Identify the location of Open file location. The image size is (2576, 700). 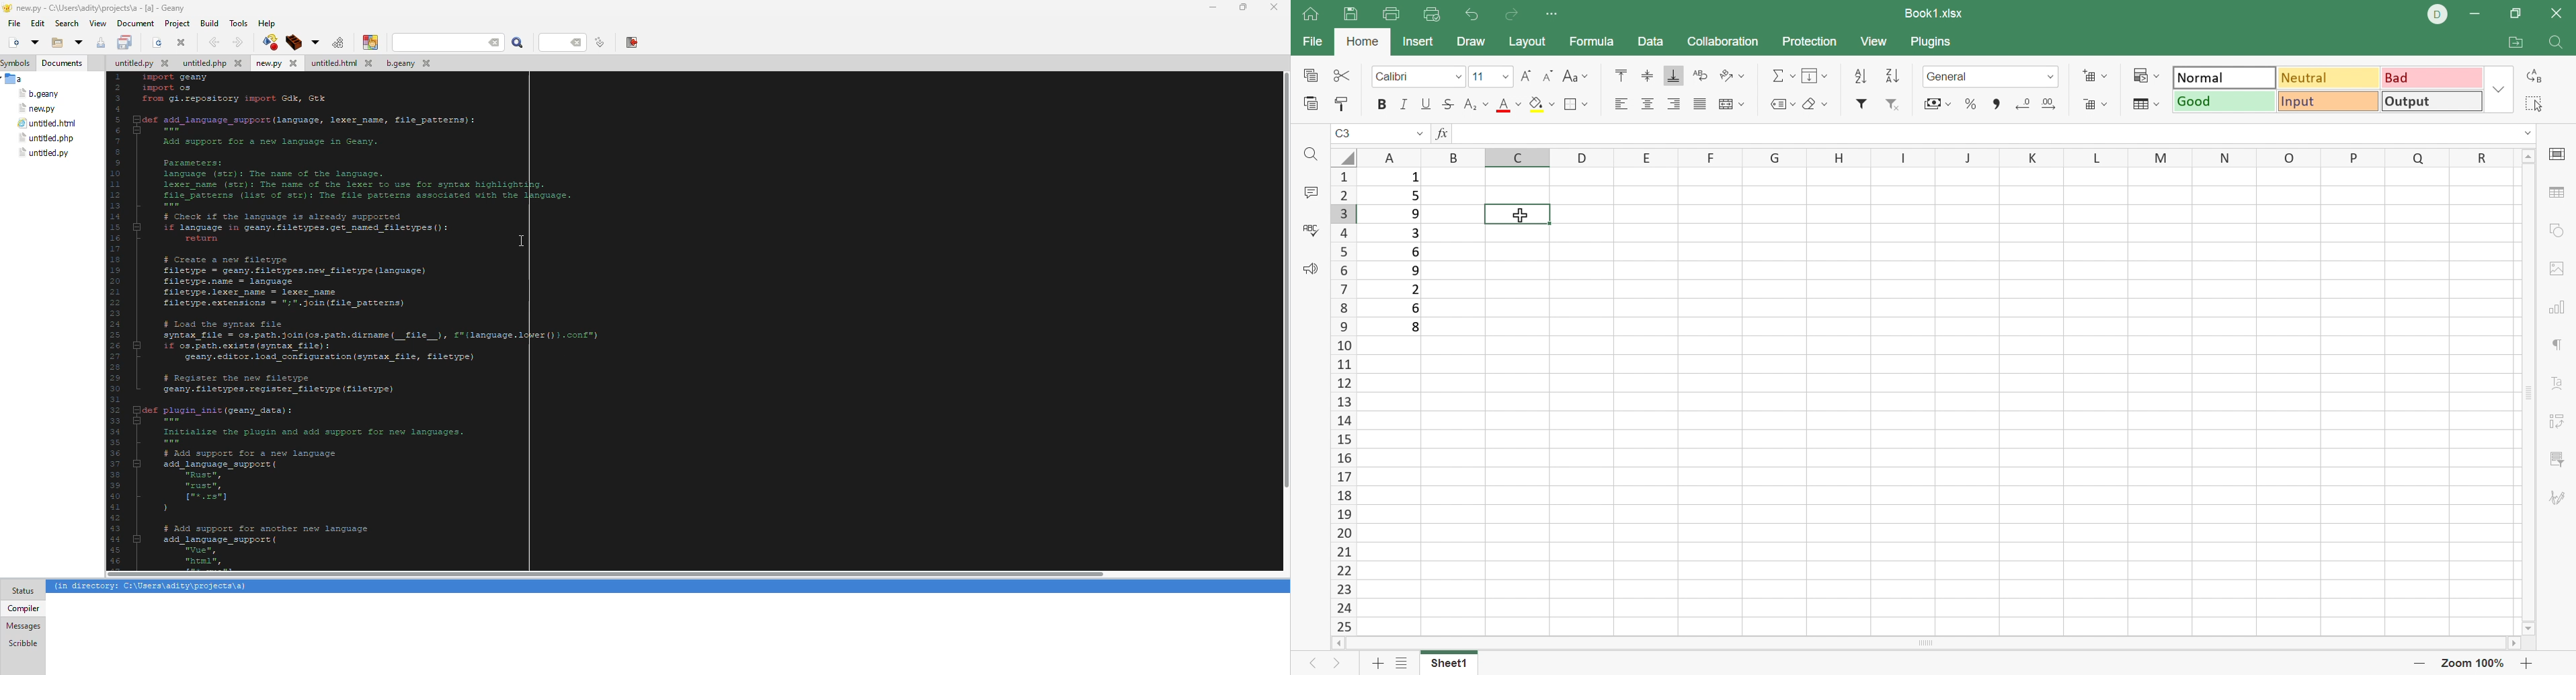
(2519, 42).